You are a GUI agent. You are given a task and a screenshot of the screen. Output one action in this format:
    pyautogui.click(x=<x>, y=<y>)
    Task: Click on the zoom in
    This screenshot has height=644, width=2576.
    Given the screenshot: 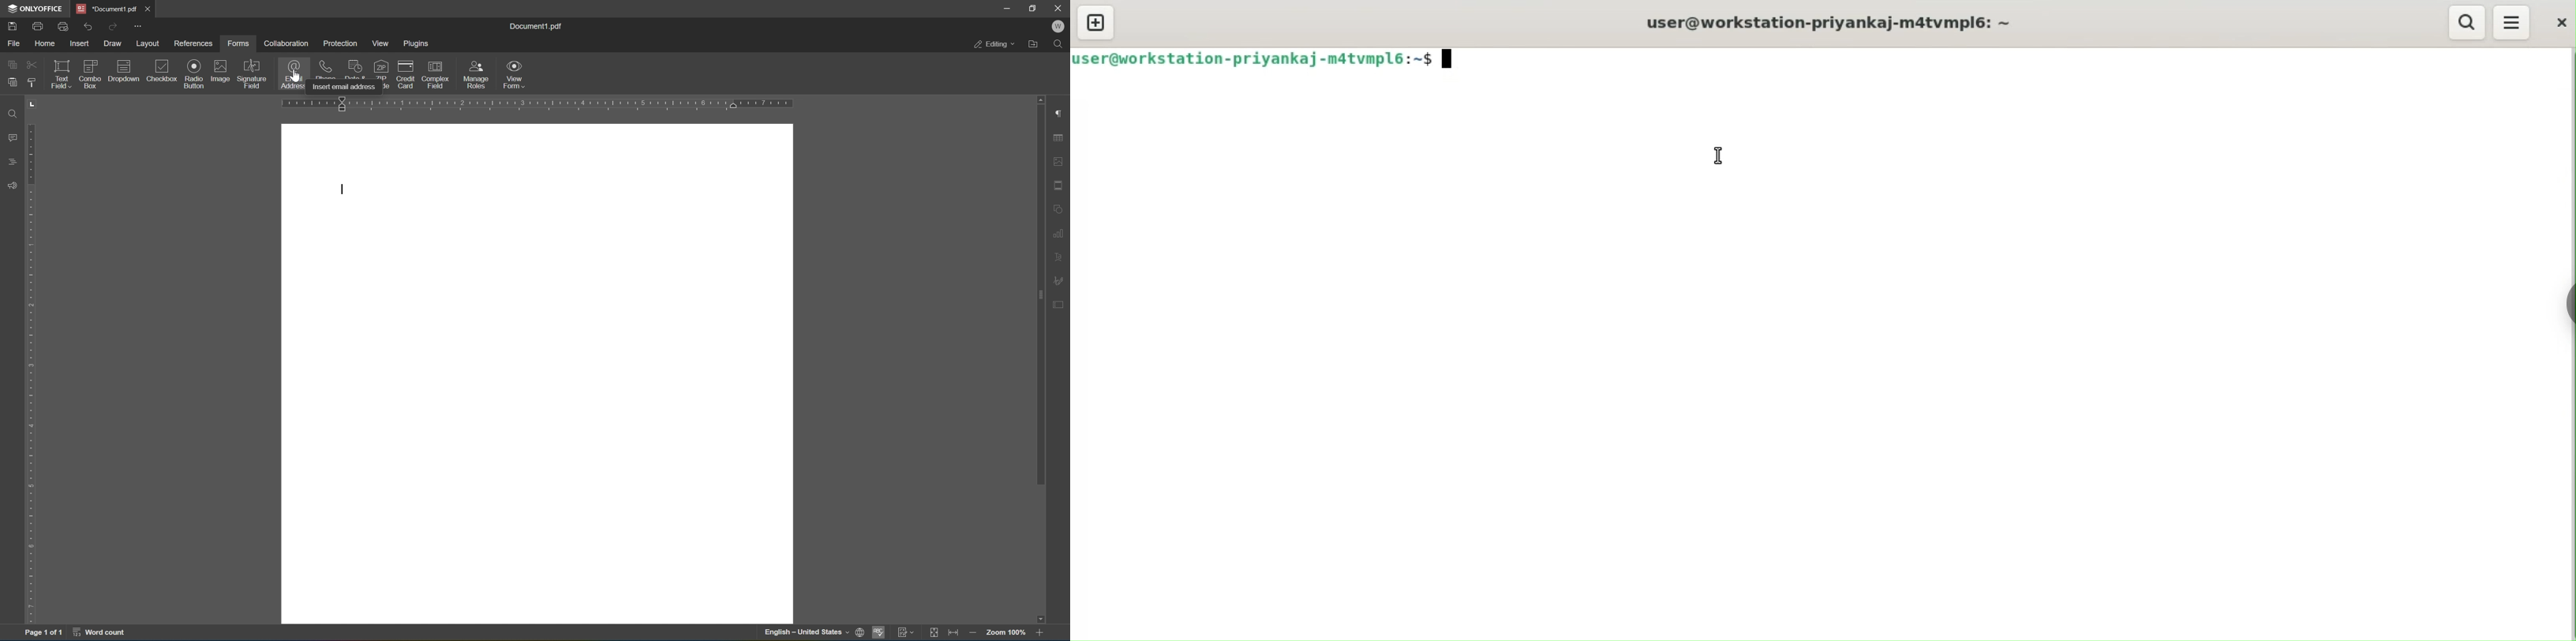 What is the action you would take?
    pyautogui.click(x=1039, y=633)
    